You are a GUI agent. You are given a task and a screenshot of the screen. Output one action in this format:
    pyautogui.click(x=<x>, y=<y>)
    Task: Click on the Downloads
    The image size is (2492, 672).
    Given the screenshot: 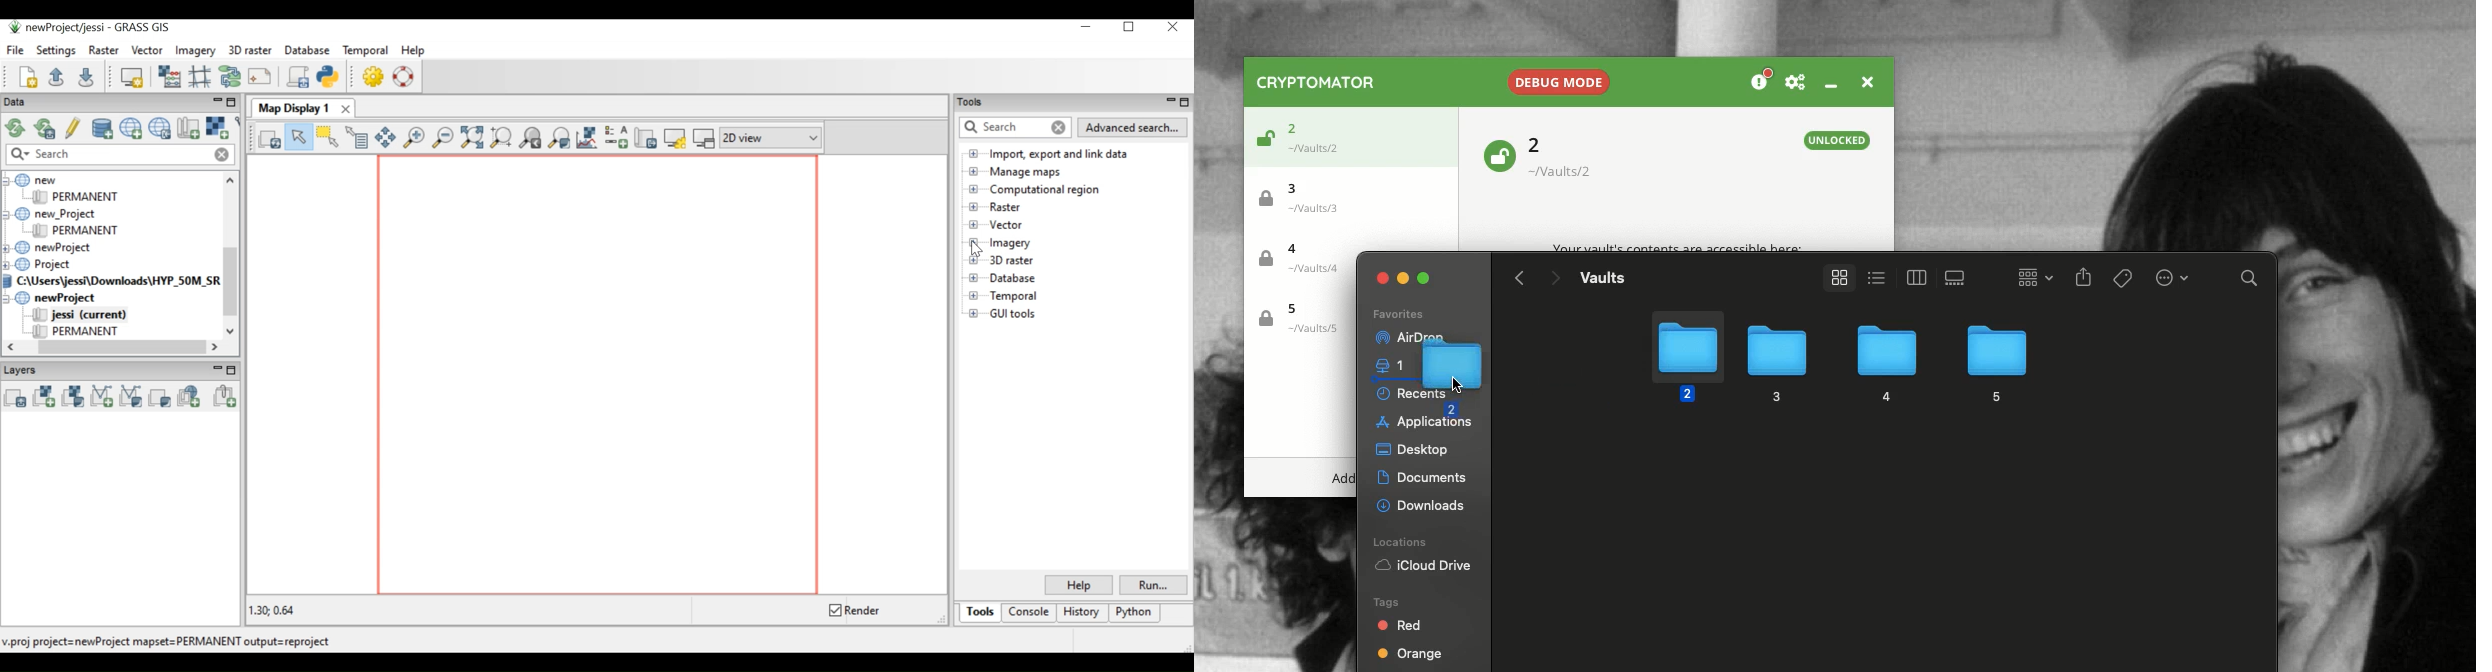 What is the action you would take?
    pyautogui.click(x=1423, y=503)
    